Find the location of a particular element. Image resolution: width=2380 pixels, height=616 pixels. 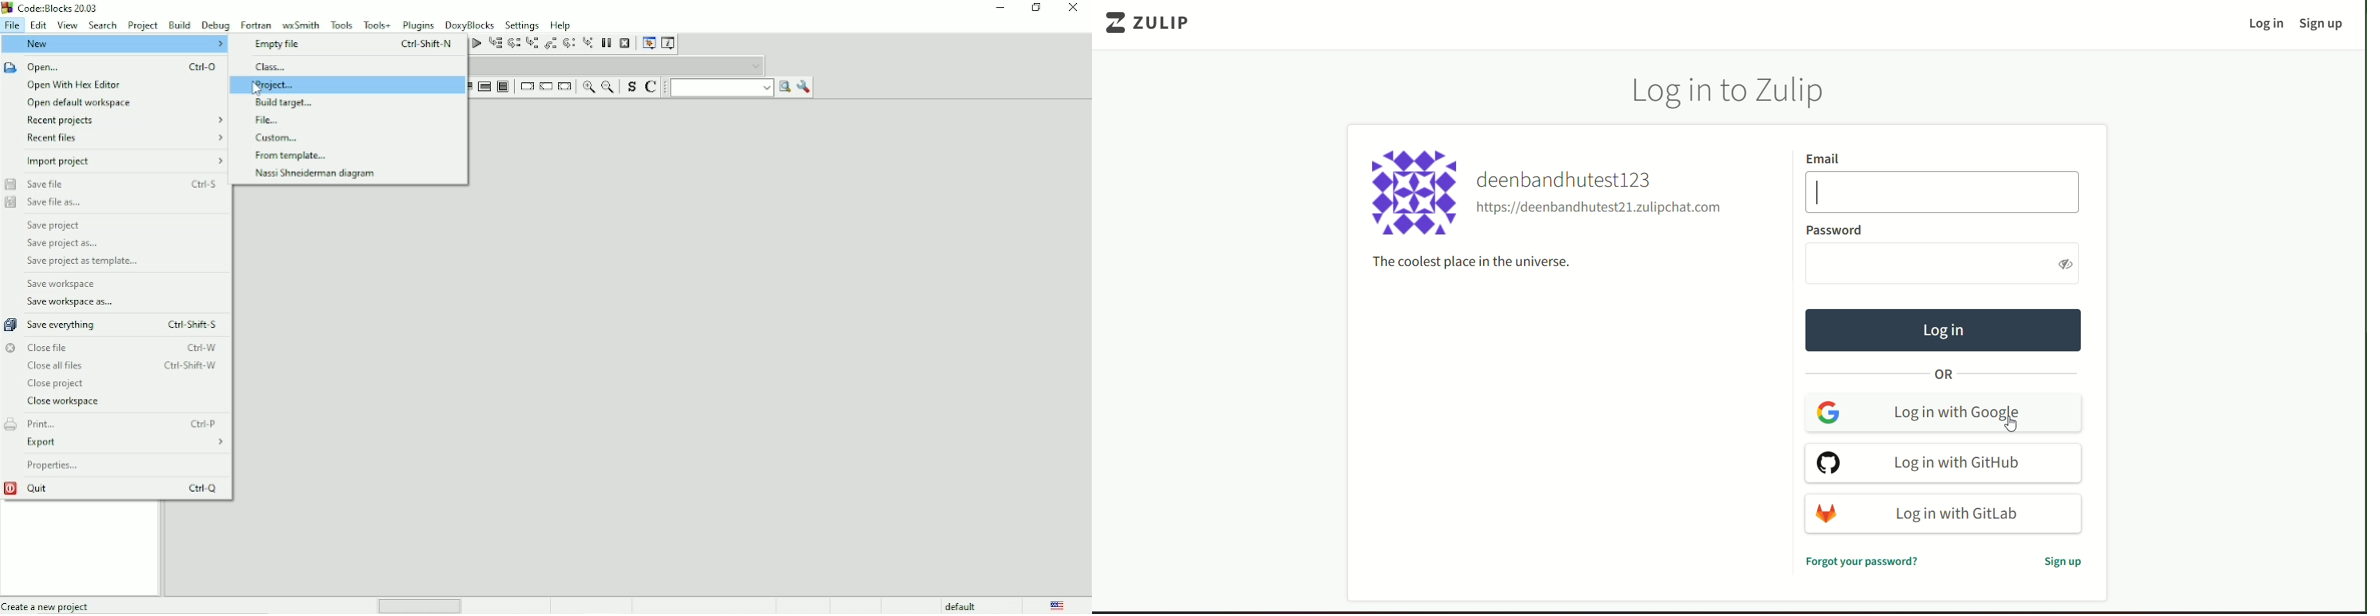

Various info is located at coordinates (670, 42).